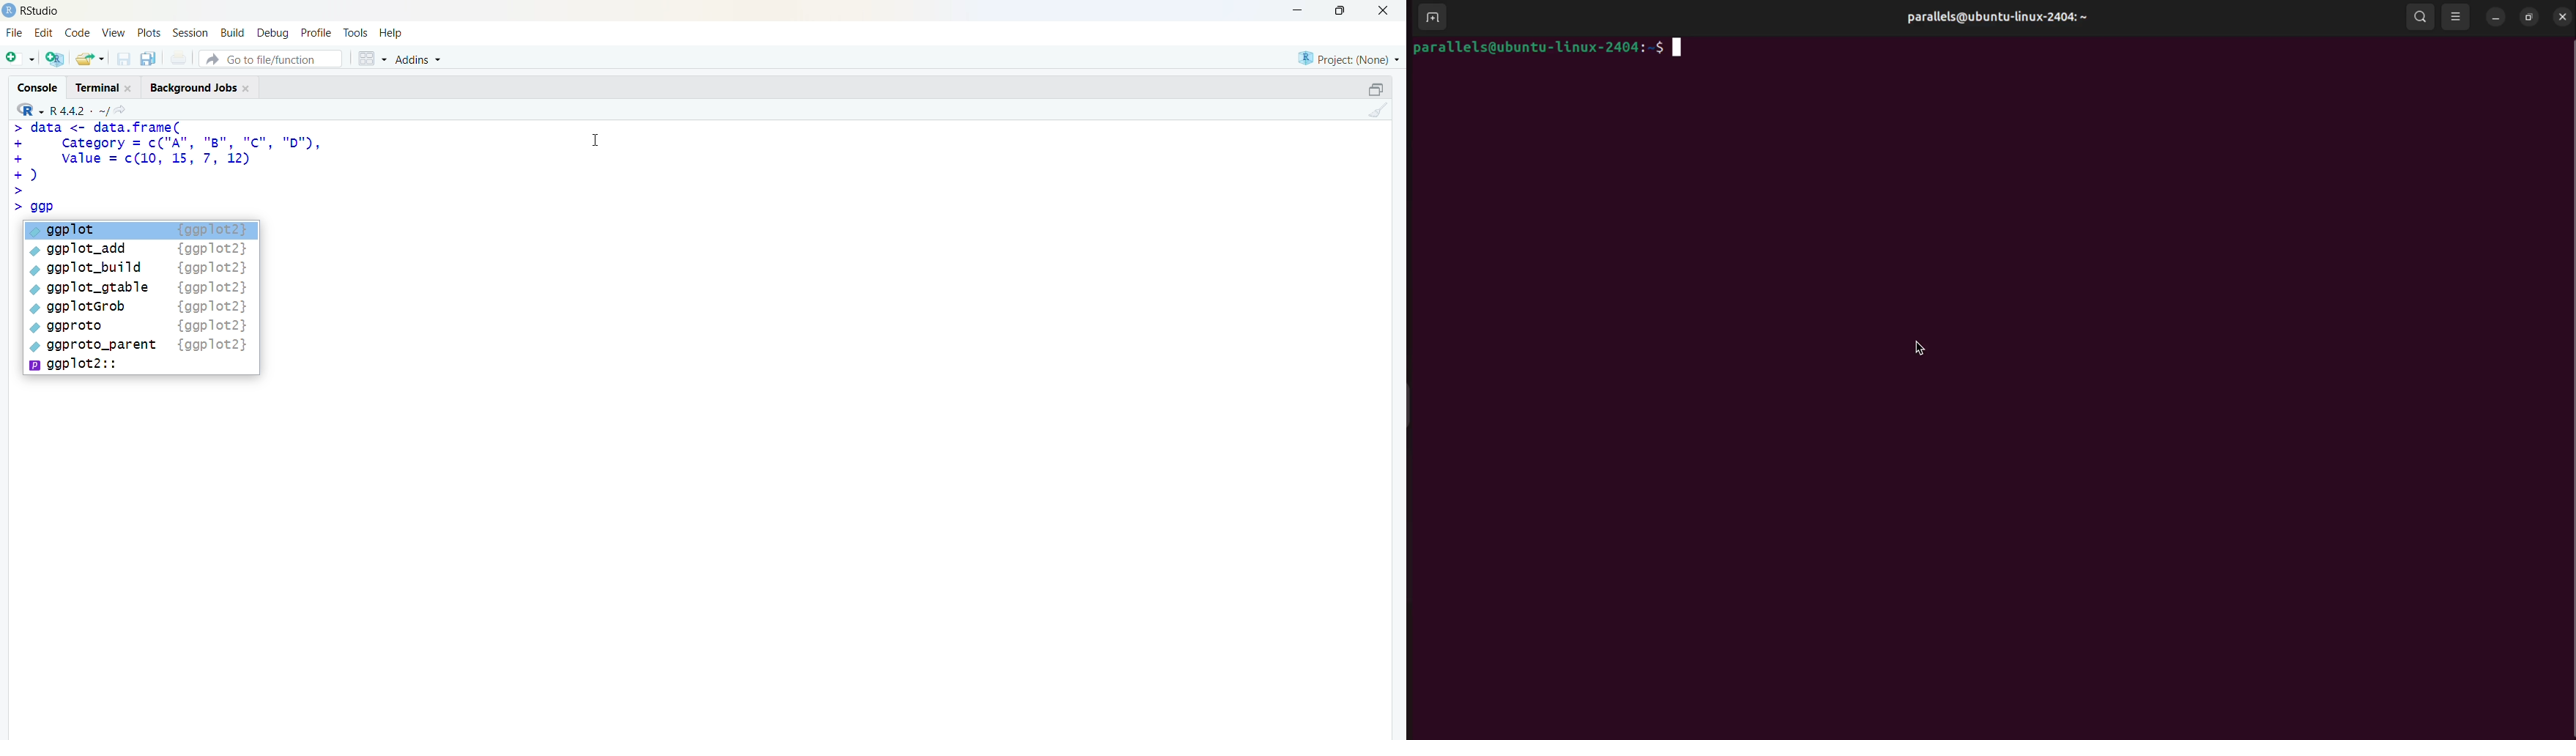 The image size is (2576, 756). What do you see at coordinates (123, 59) in the screenshot?
I see `save current document` at bounding box center [123, 59].